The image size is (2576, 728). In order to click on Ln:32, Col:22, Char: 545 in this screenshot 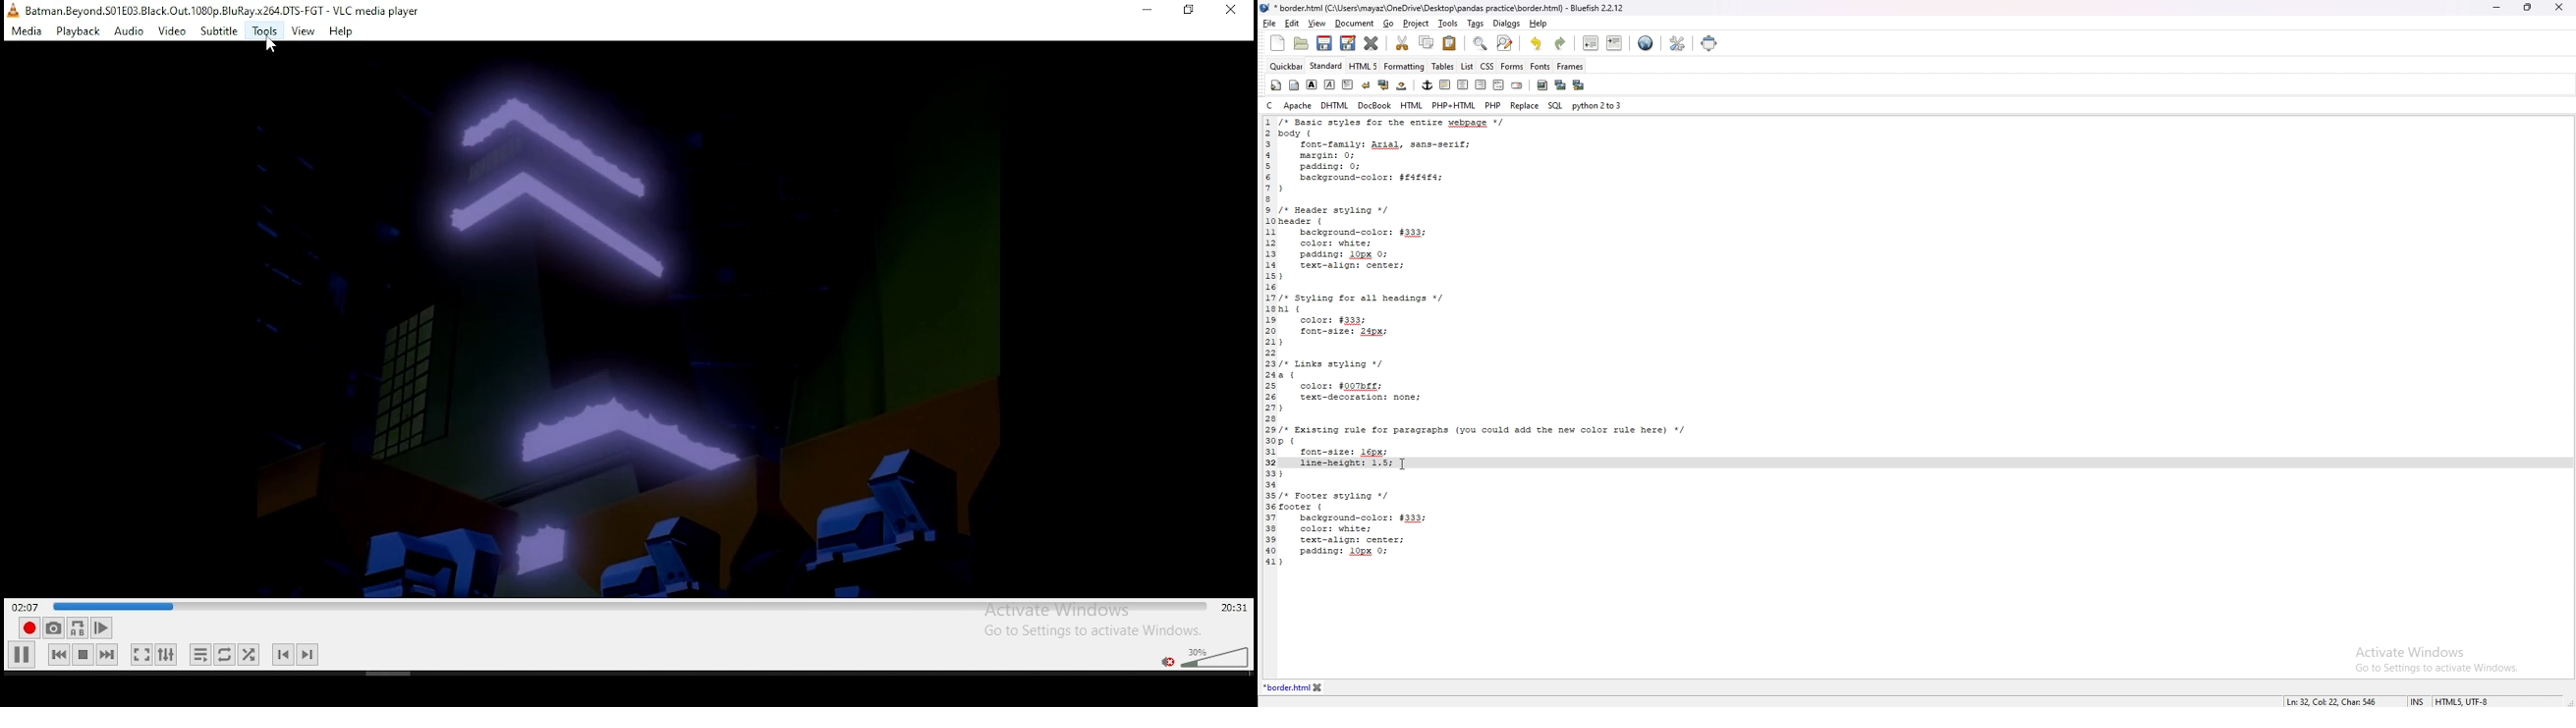, I will do `click(2325, 697)`.